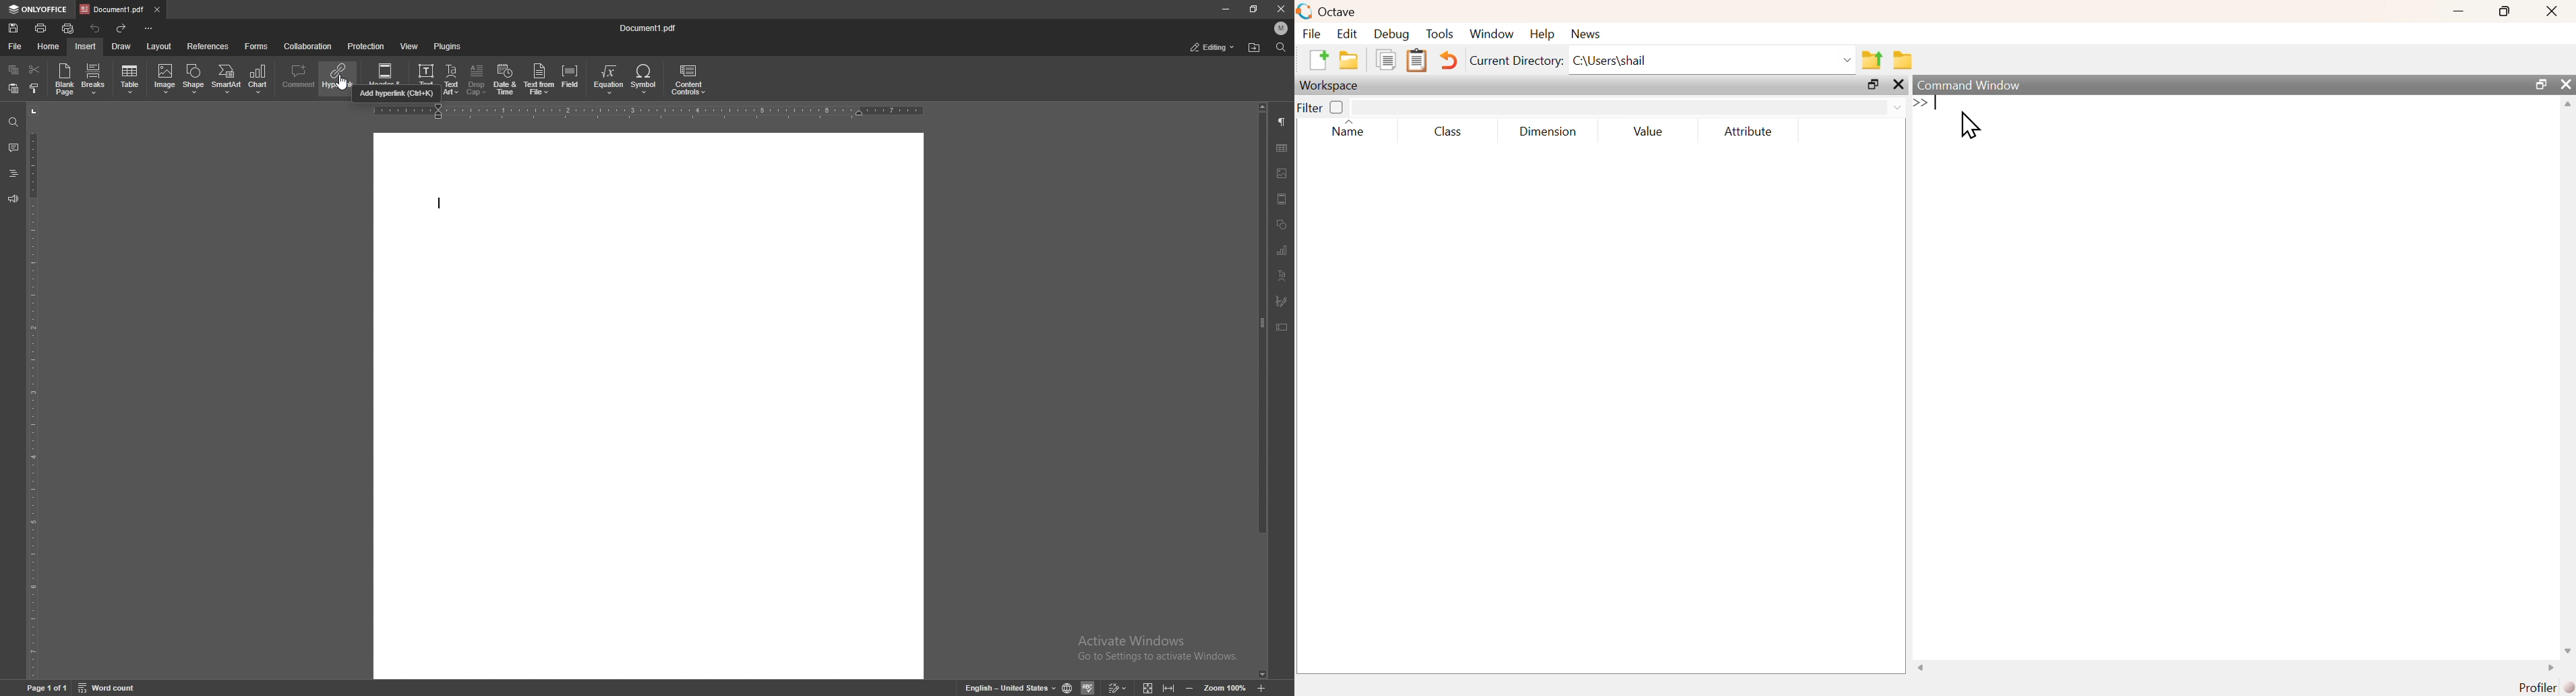 The image size is (2576, 700). I want to click on table, so click(131, 79).